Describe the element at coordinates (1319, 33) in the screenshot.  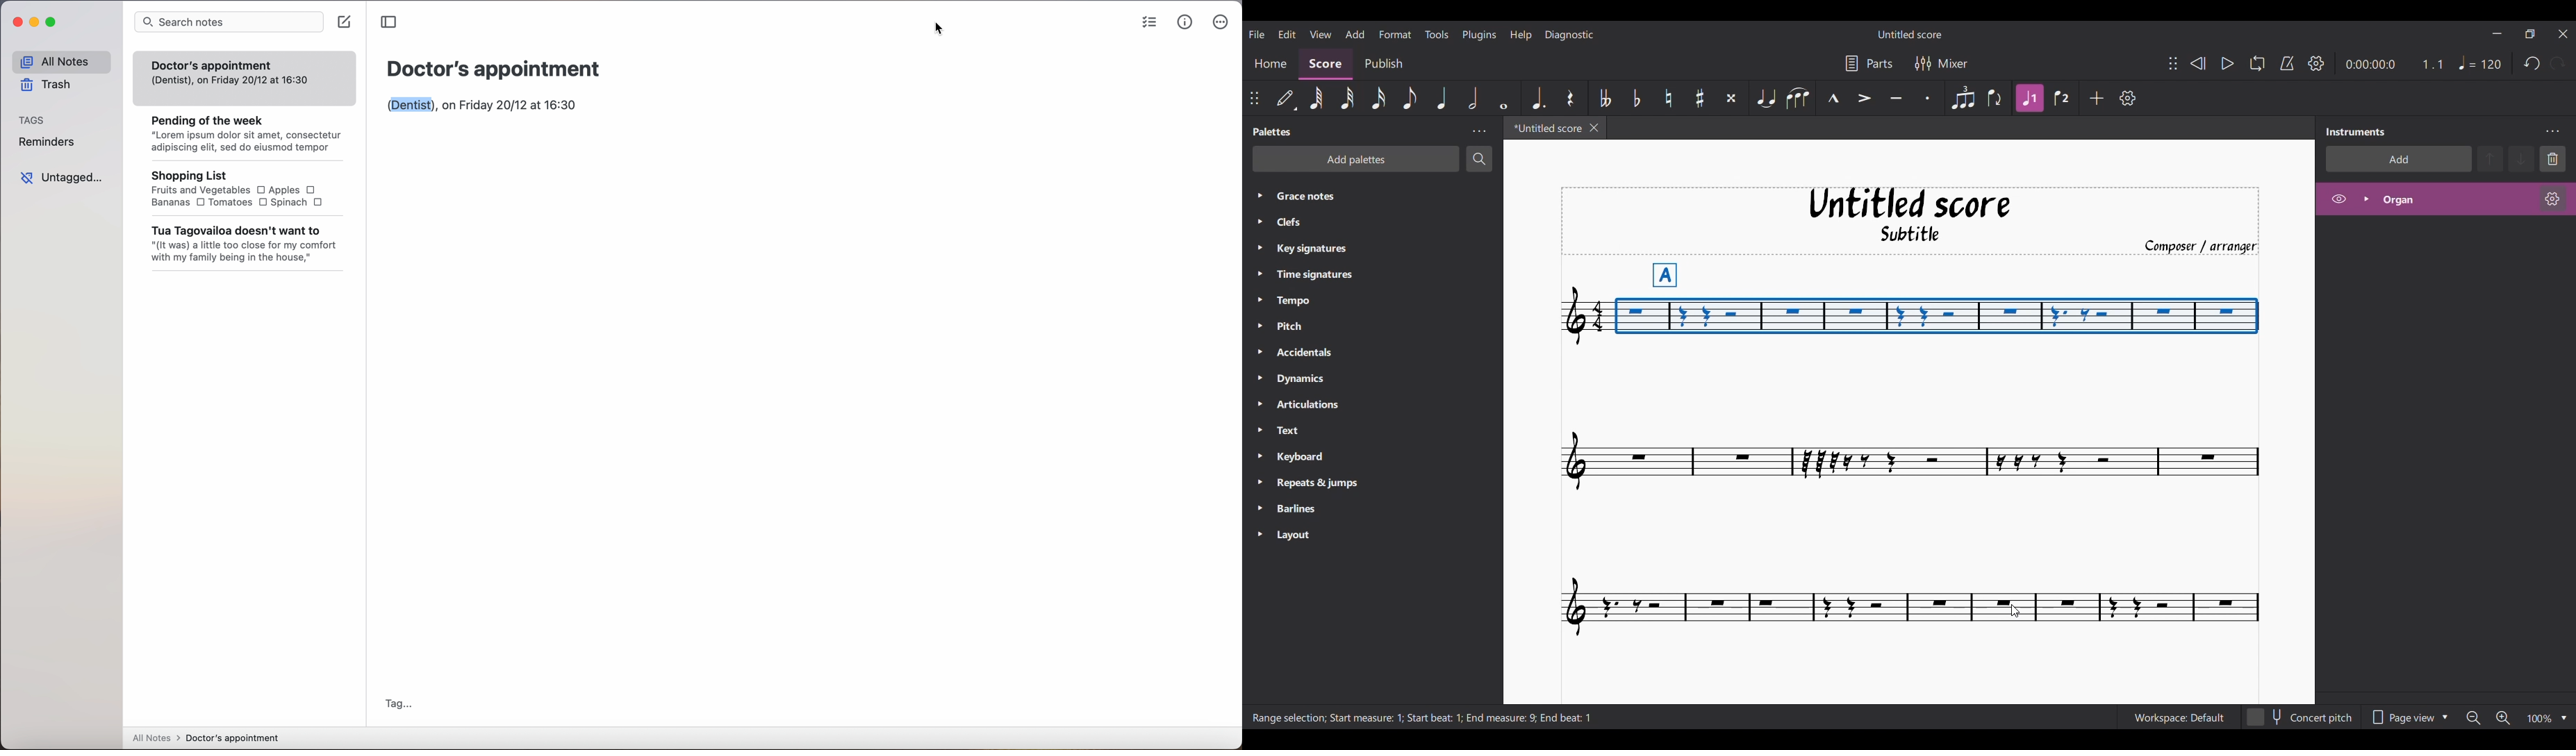
I see `View menu` at that location.